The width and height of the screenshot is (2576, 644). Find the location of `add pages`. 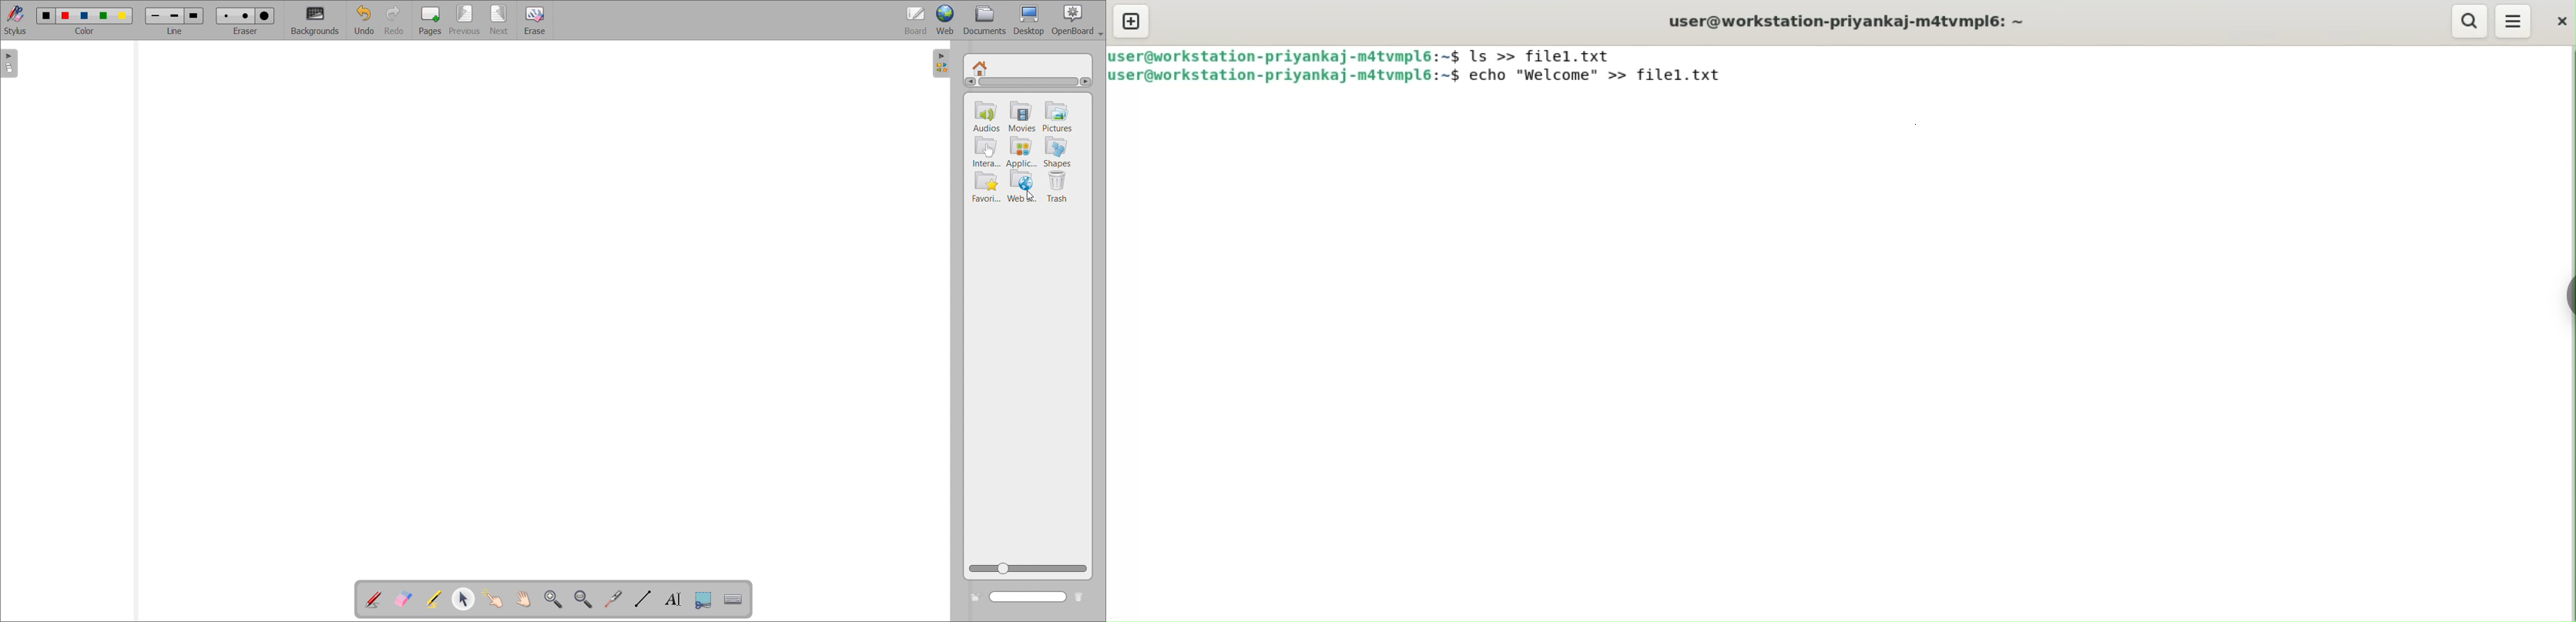

add pages is located at coordinates (430, 20).